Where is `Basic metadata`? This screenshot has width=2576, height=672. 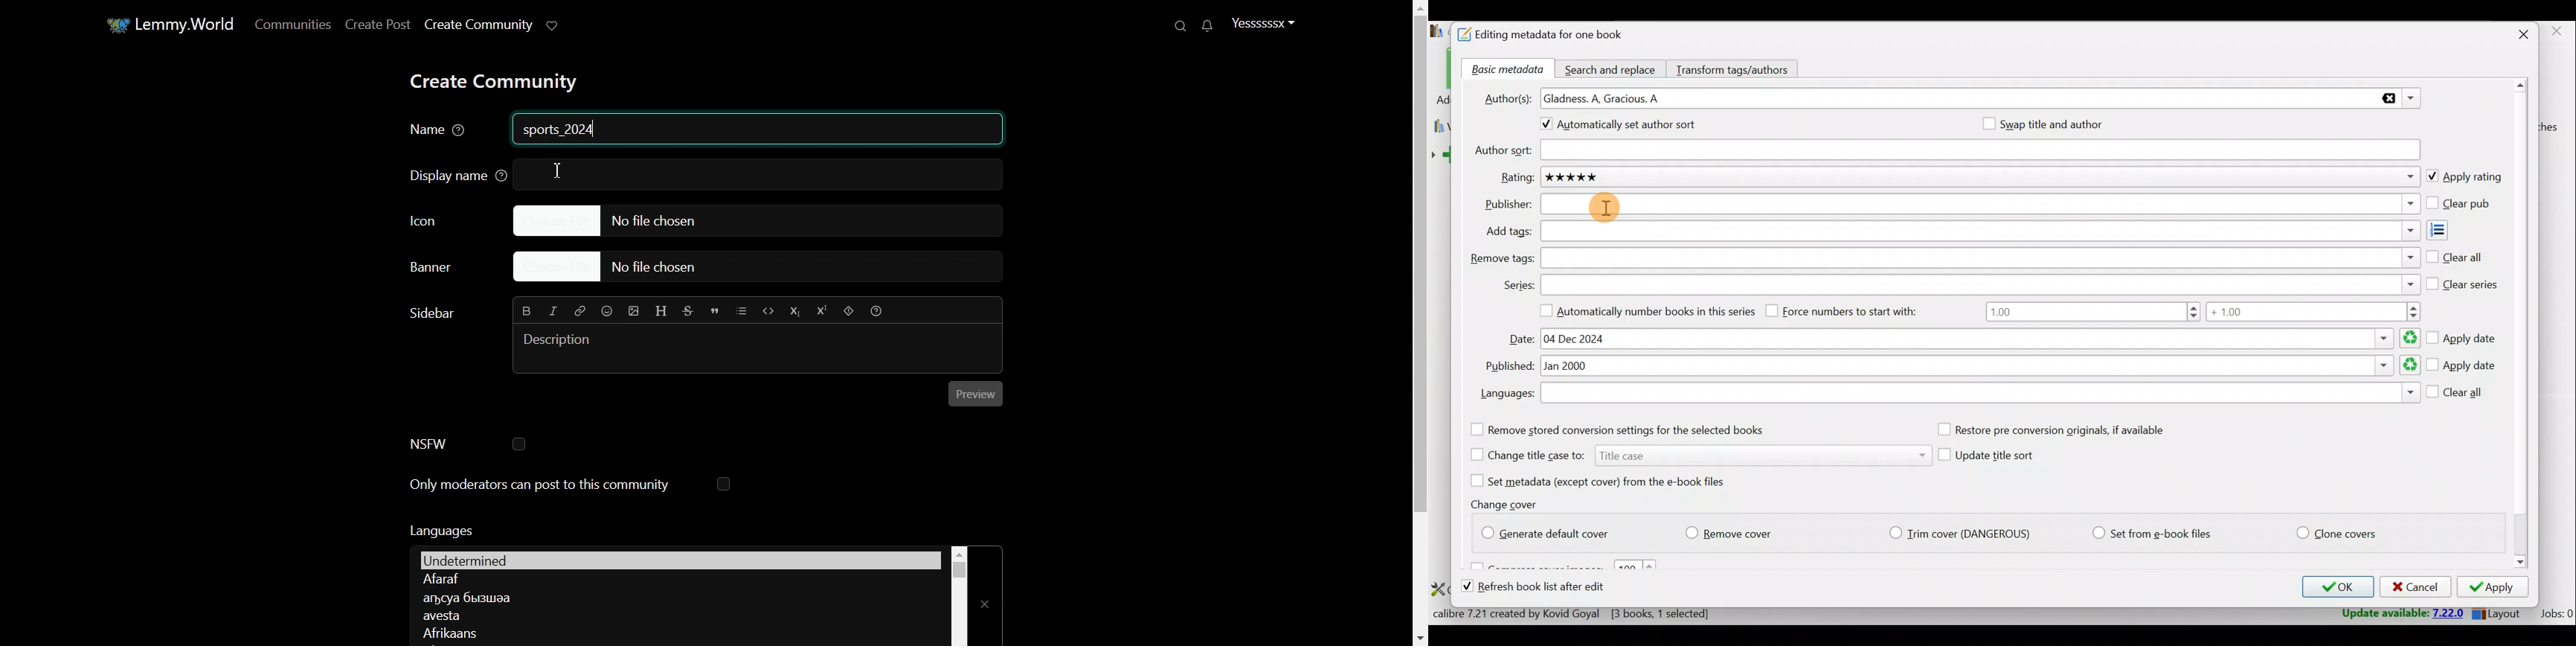
Basic metadata is located at coordinates (1504, 70).